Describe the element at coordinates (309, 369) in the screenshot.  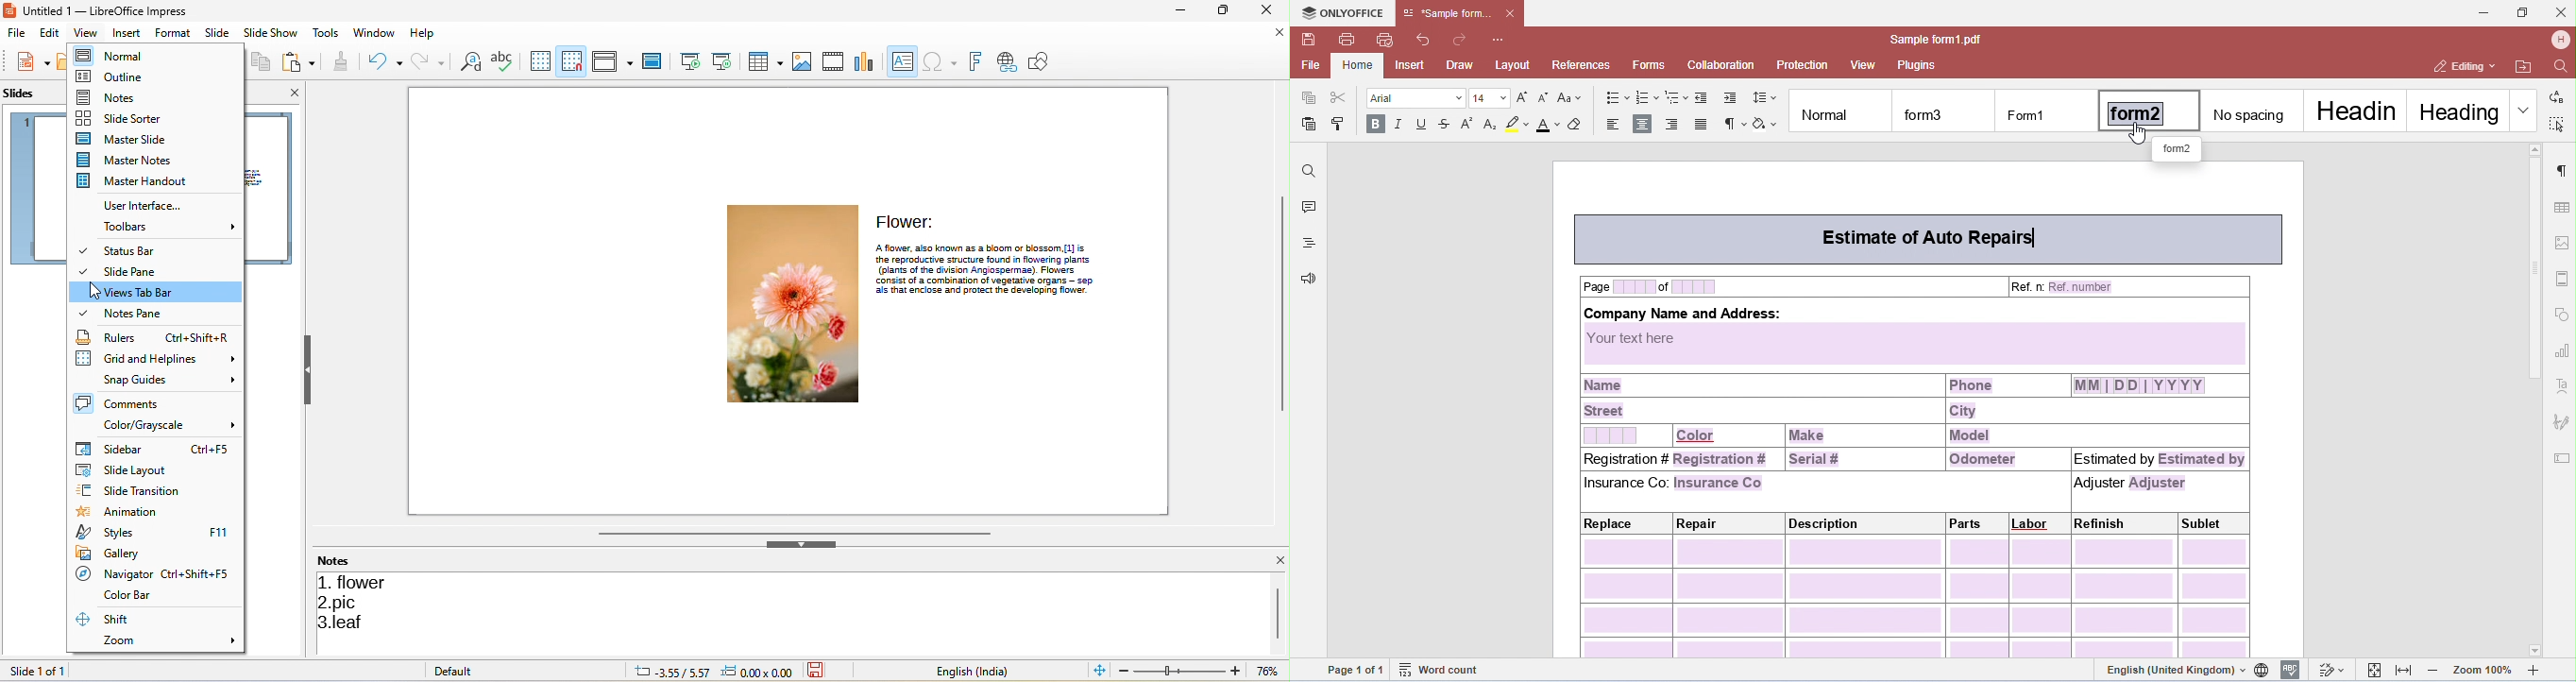
I see `hide left side bar` at that location.